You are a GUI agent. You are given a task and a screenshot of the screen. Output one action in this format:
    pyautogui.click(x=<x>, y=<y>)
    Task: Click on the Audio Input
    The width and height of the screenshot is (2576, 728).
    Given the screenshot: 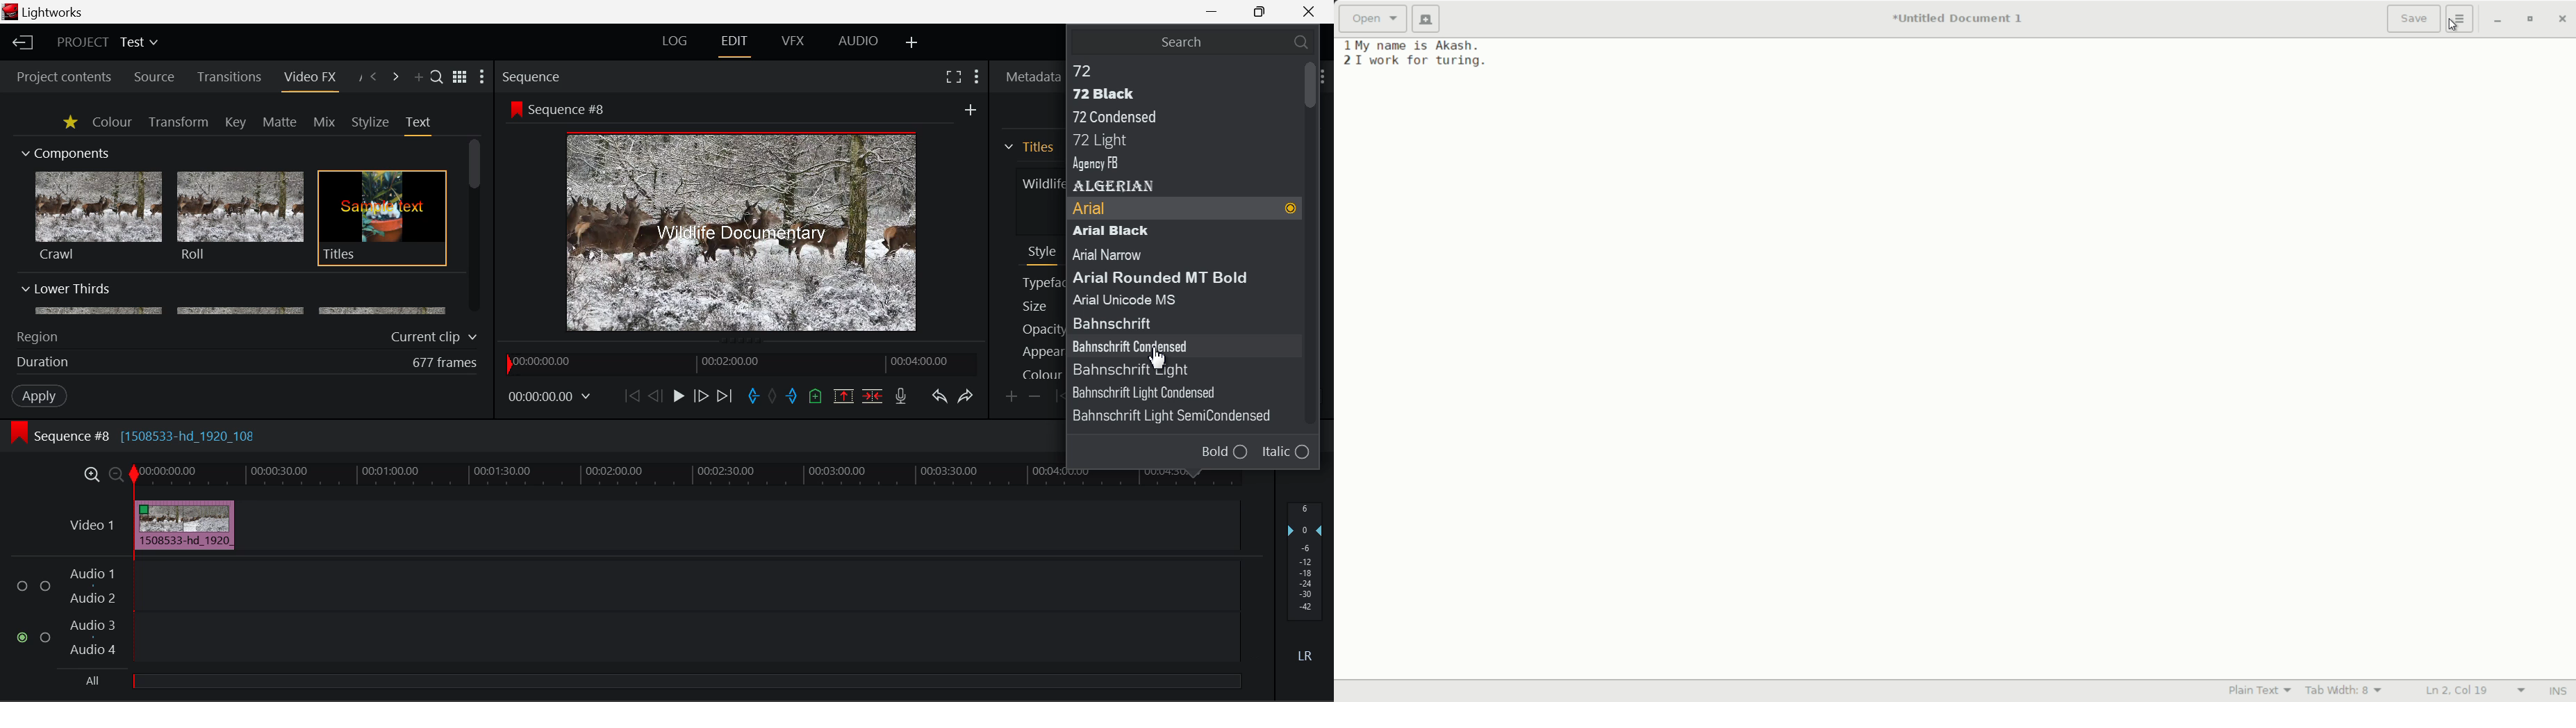 What is the action you would take?
    pyautogui.click(x=682, y=614)
    